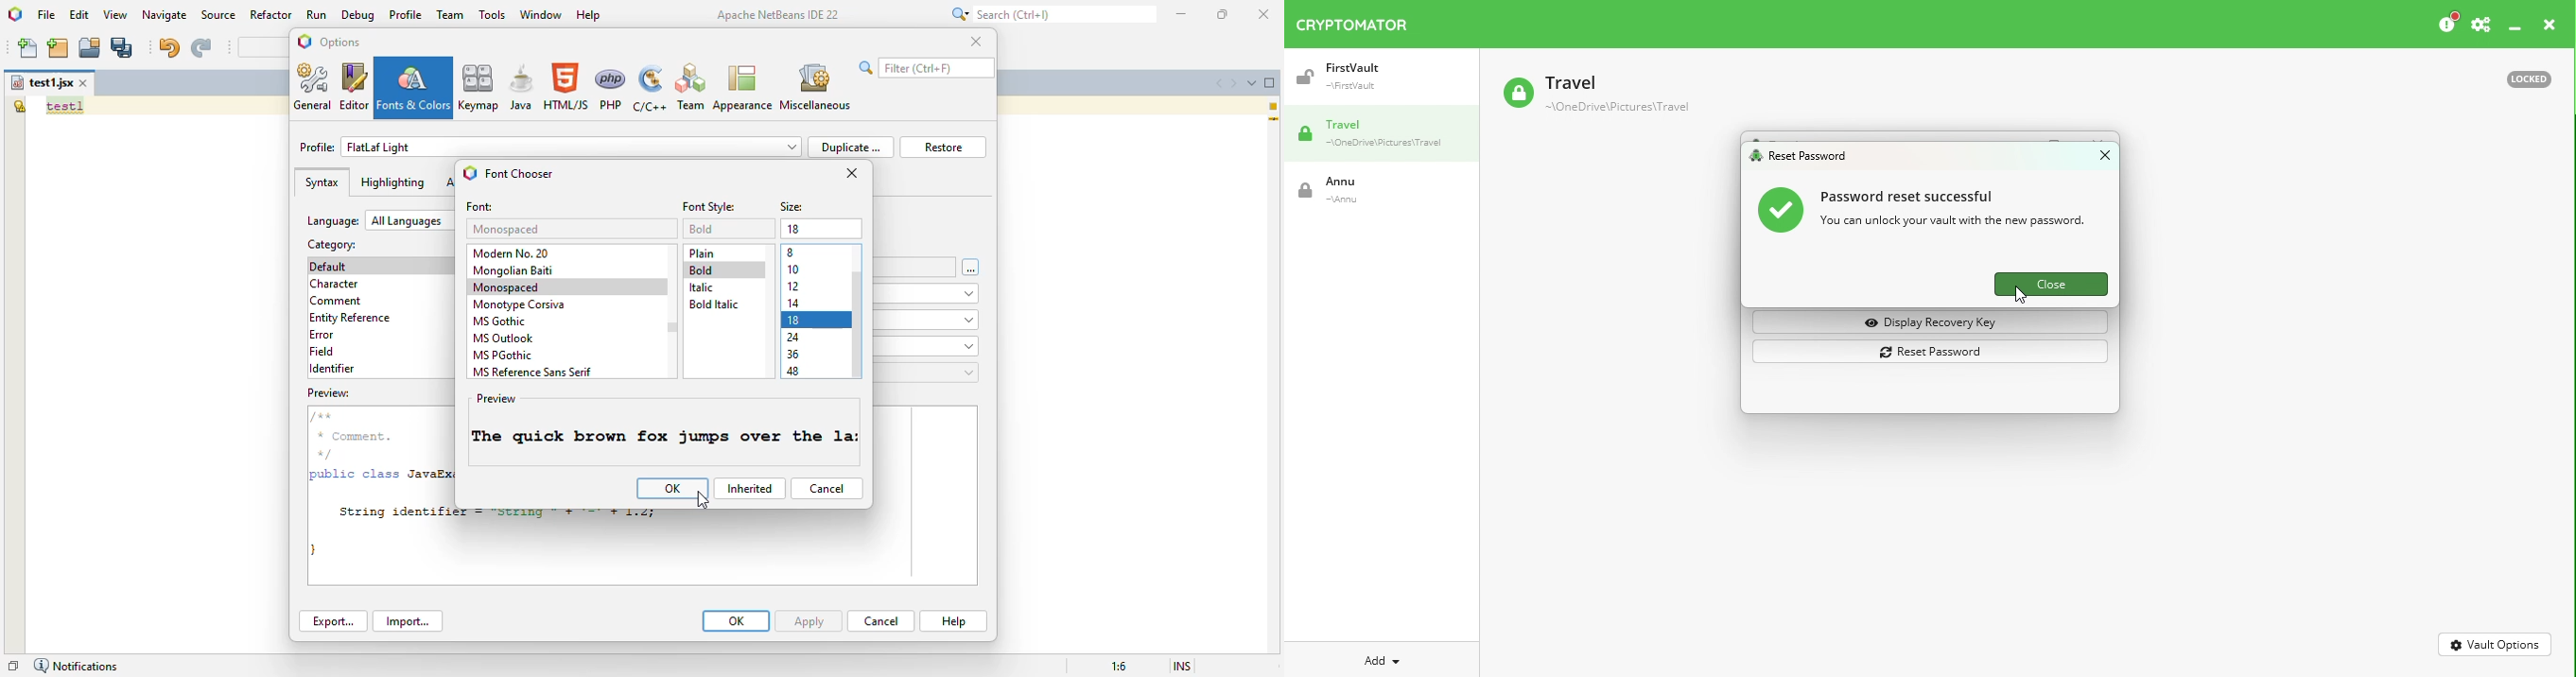 The height and width of the screenshot is (700, 2576). I want to click on import, so click(409, 622).